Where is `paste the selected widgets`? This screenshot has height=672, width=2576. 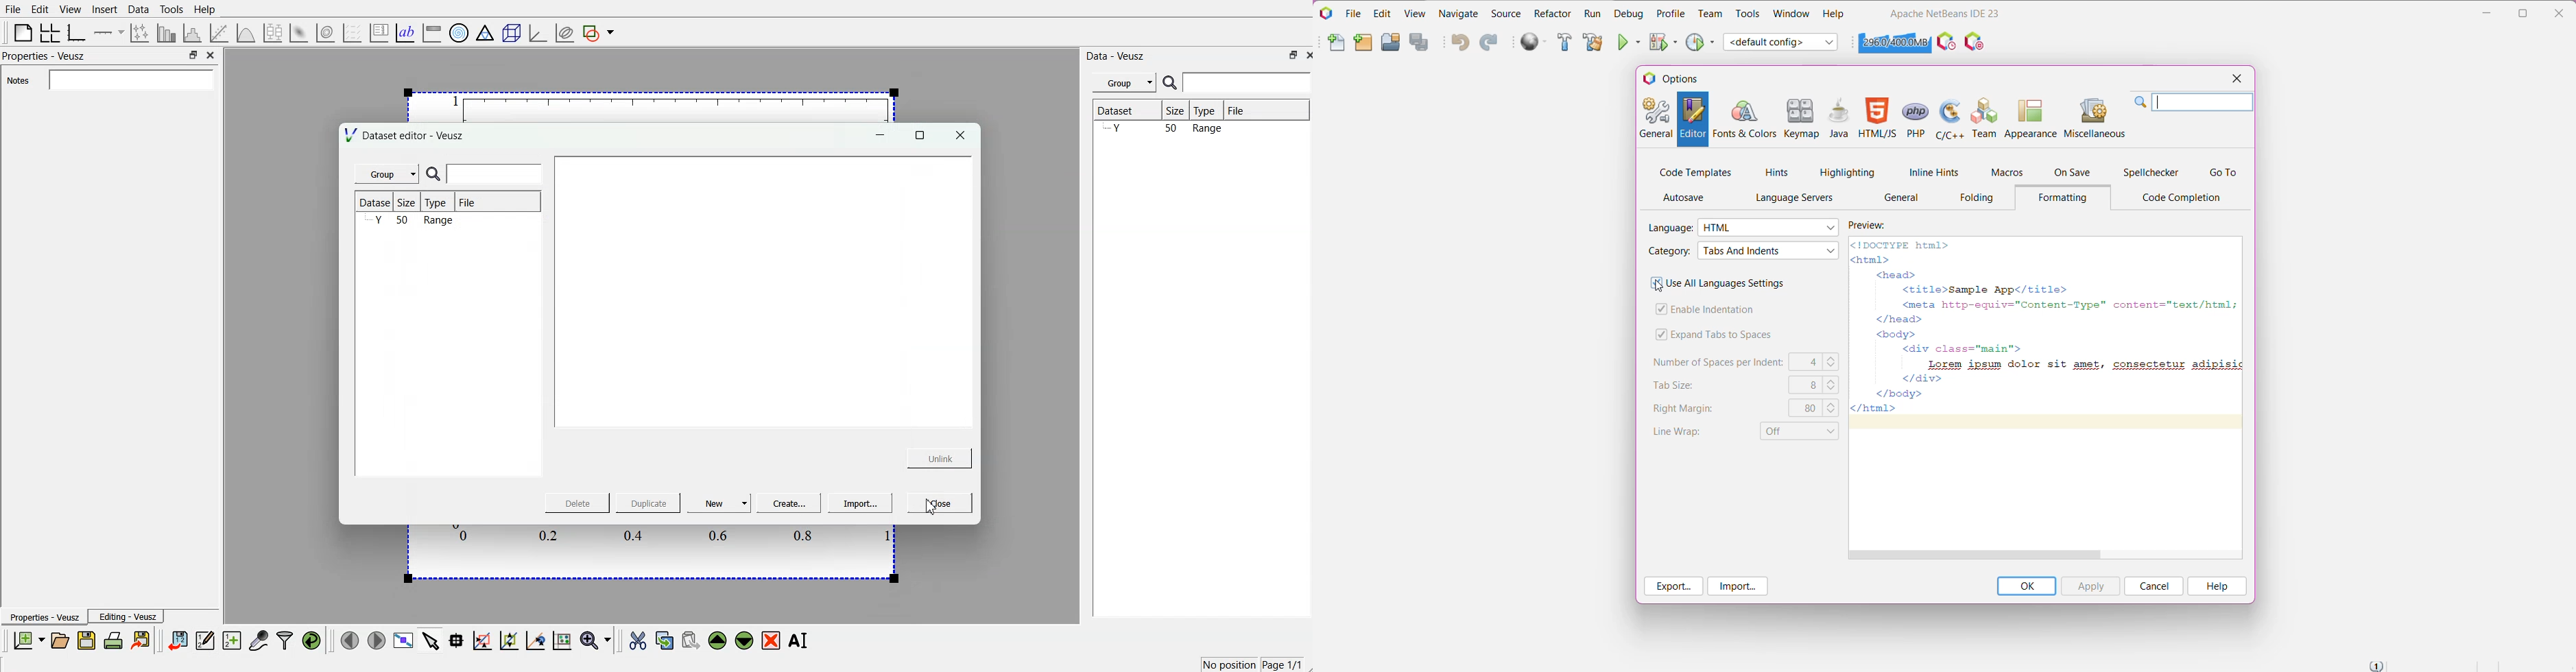
paste the selected widgets is located at coordinates (691, 641).